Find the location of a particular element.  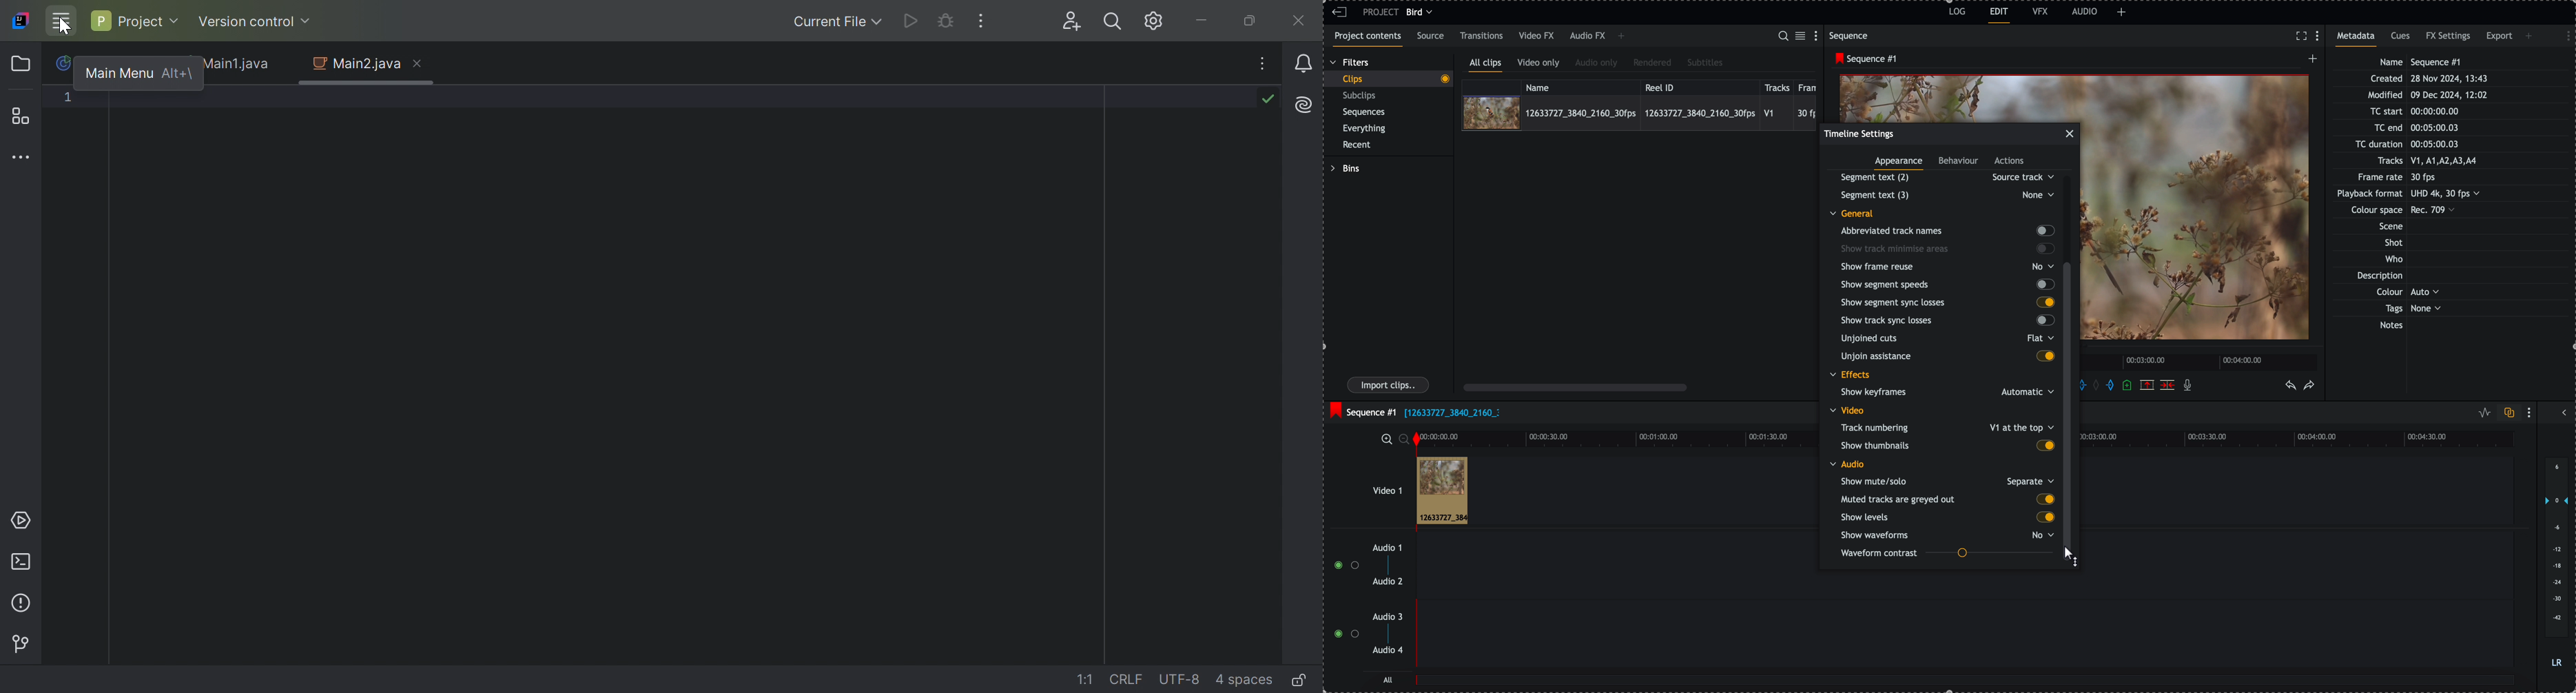

segment text (2) is located at coordinates (1944, 177).